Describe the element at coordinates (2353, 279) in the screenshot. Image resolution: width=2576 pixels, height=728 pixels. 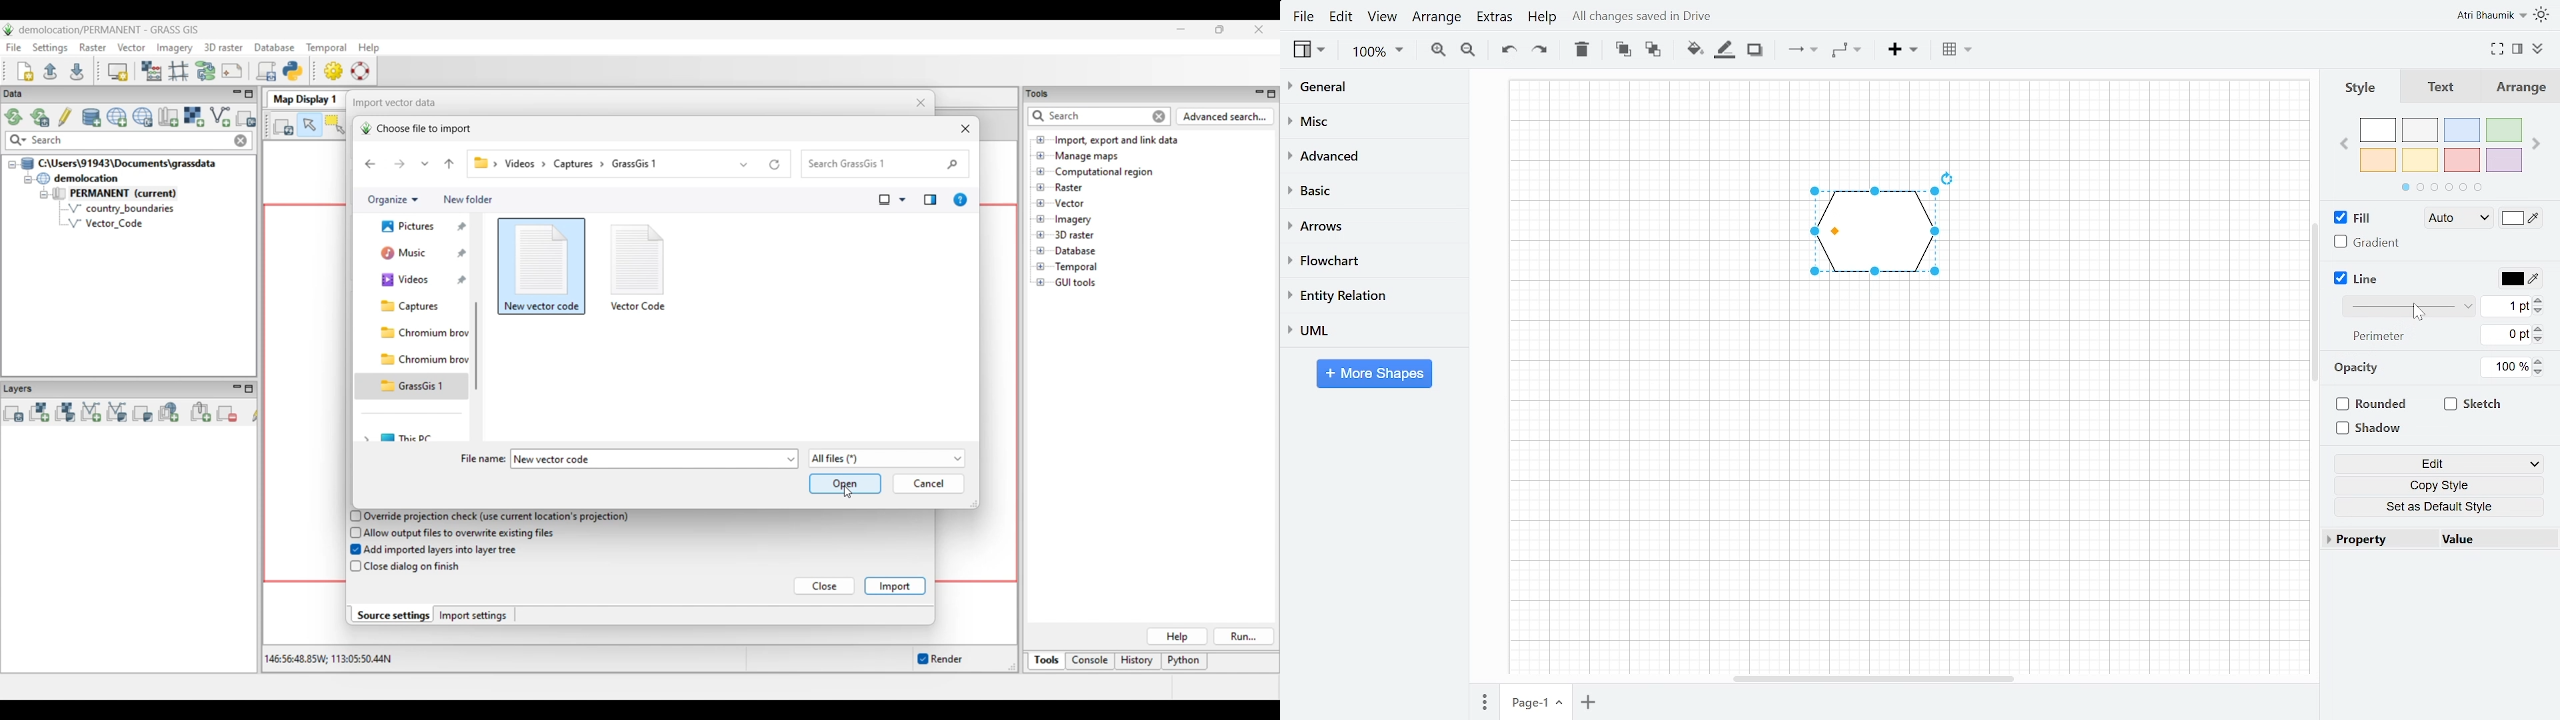
I see `Line` at that location.